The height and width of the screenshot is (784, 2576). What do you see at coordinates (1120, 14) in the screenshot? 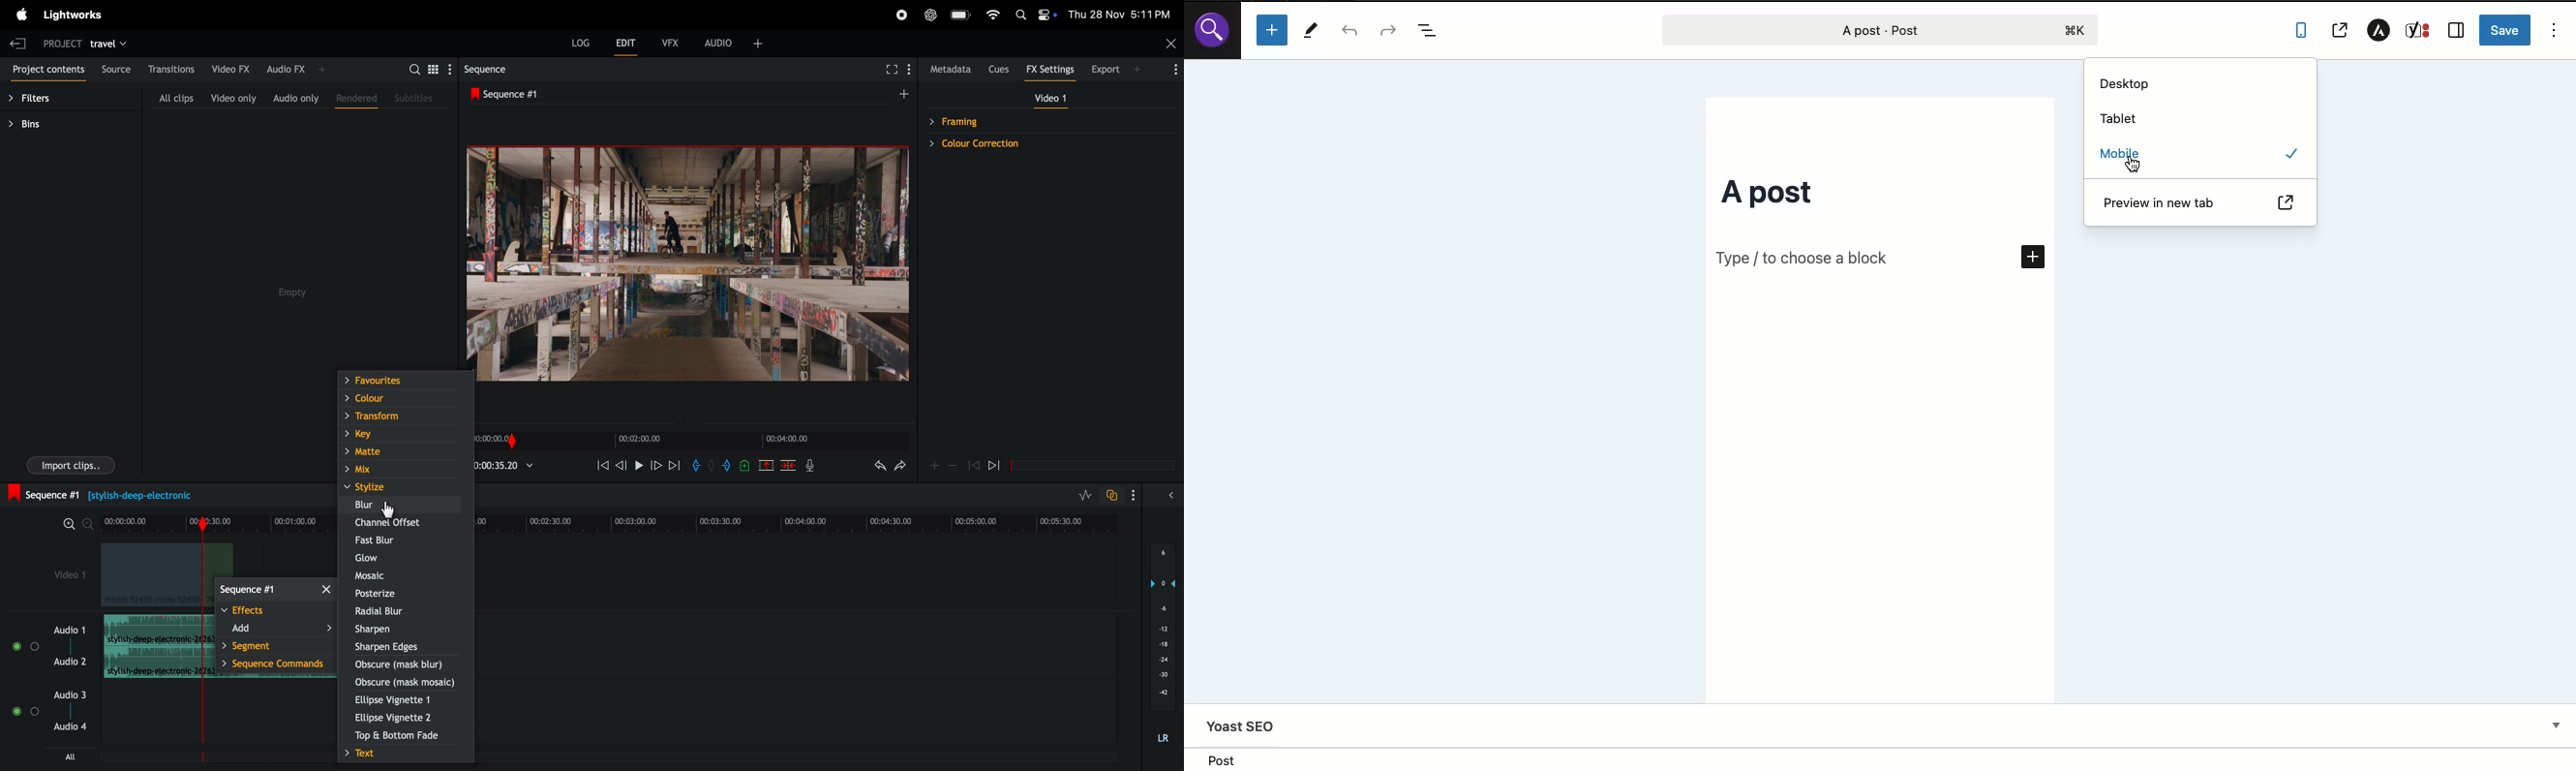
I see `date and time` at bounding box center [1120, 14].